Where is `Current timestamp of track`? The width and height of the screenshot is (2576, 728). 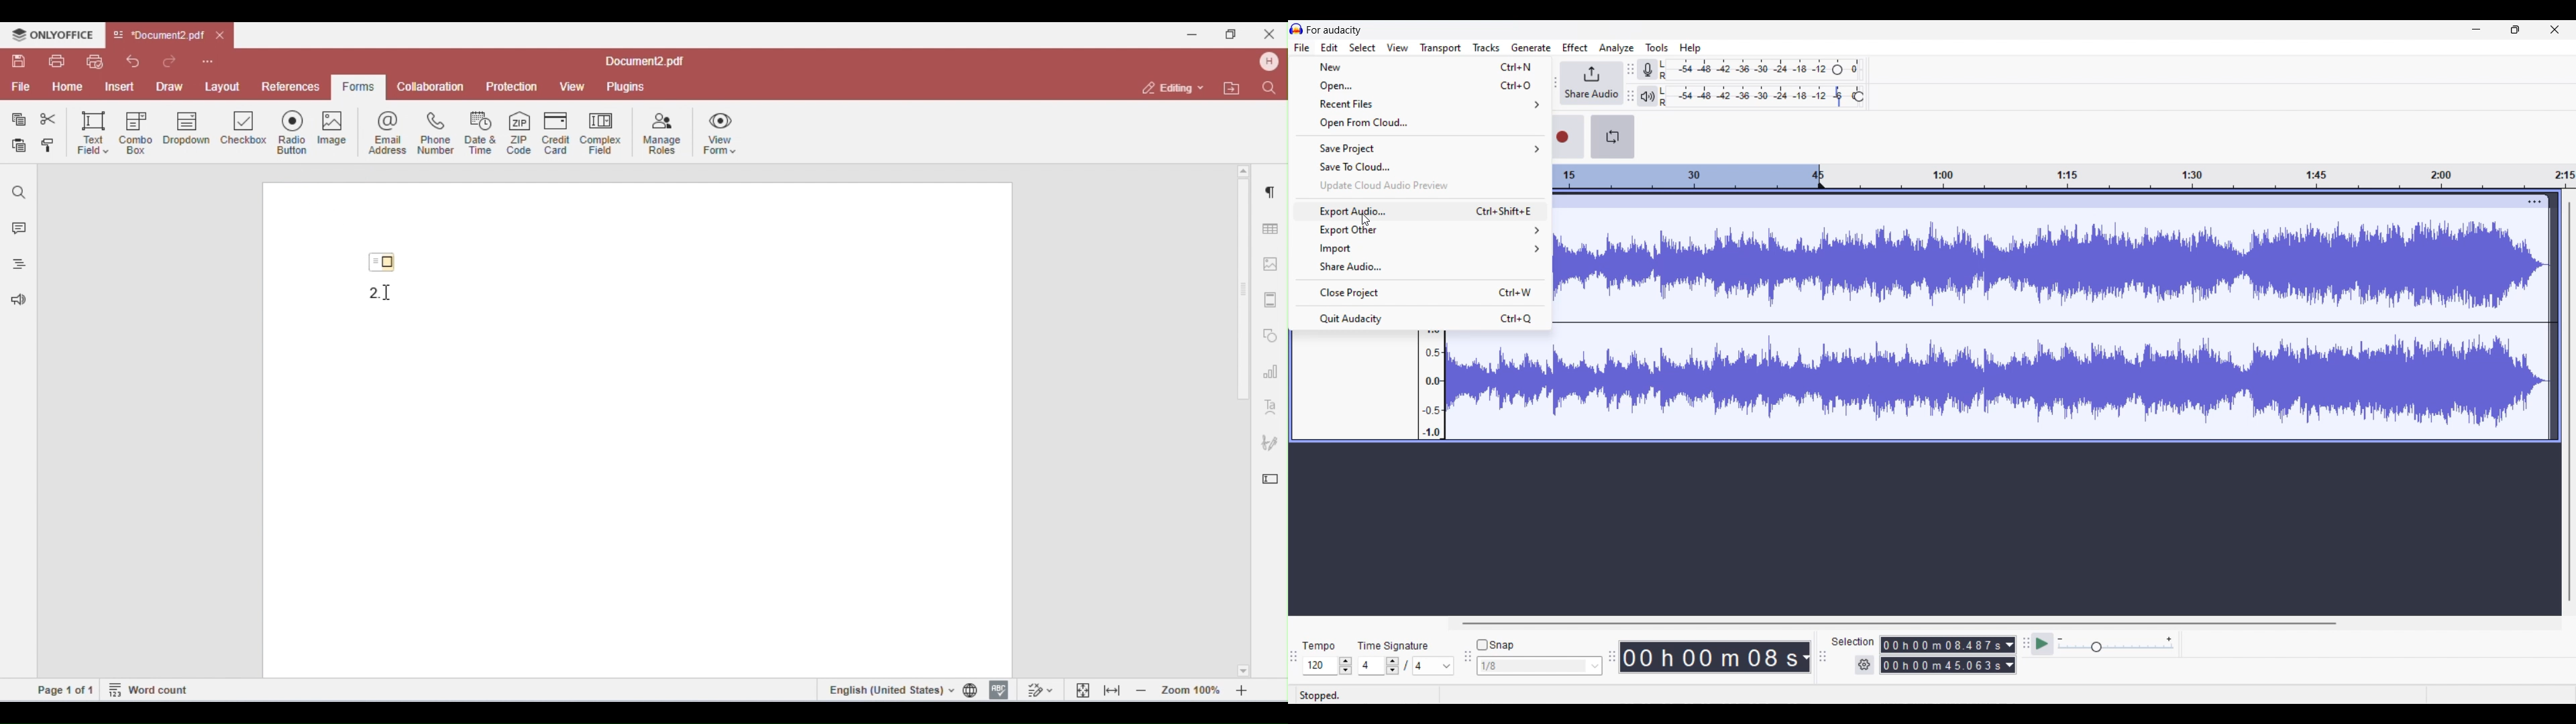 Current timestamp of track is located at coordinates (1707, 657).